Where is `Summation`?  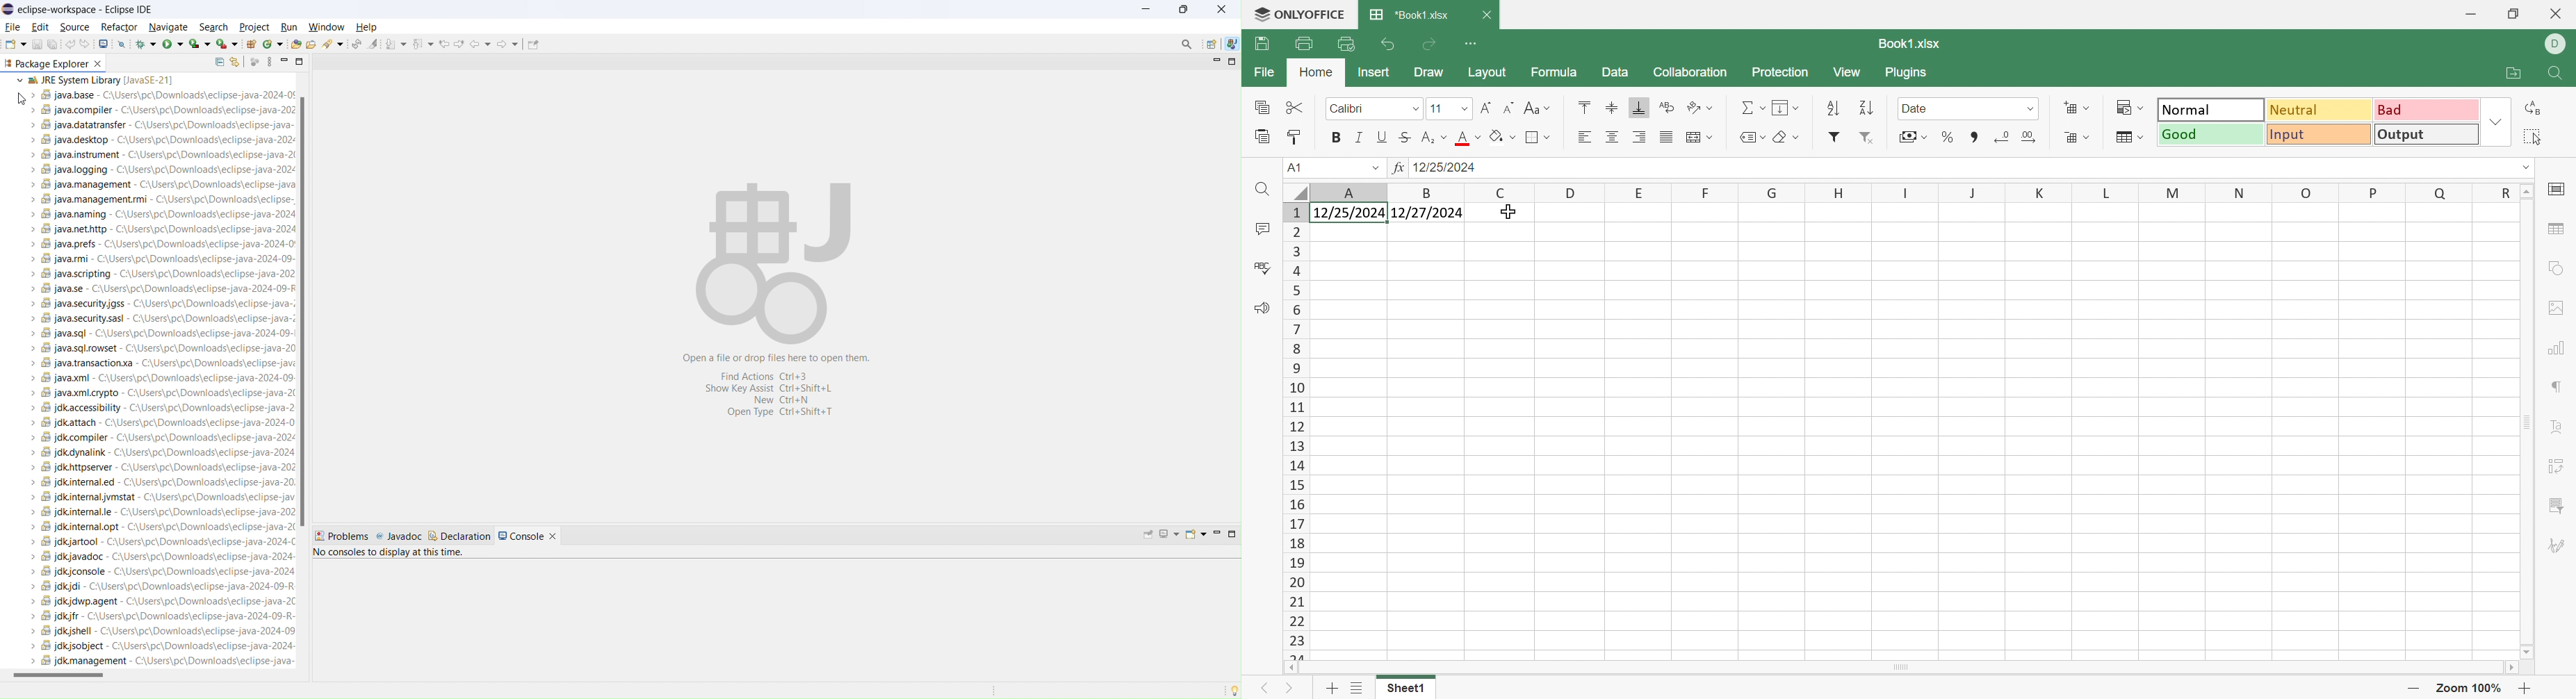
Summation is located at coordinates (1752, 106).